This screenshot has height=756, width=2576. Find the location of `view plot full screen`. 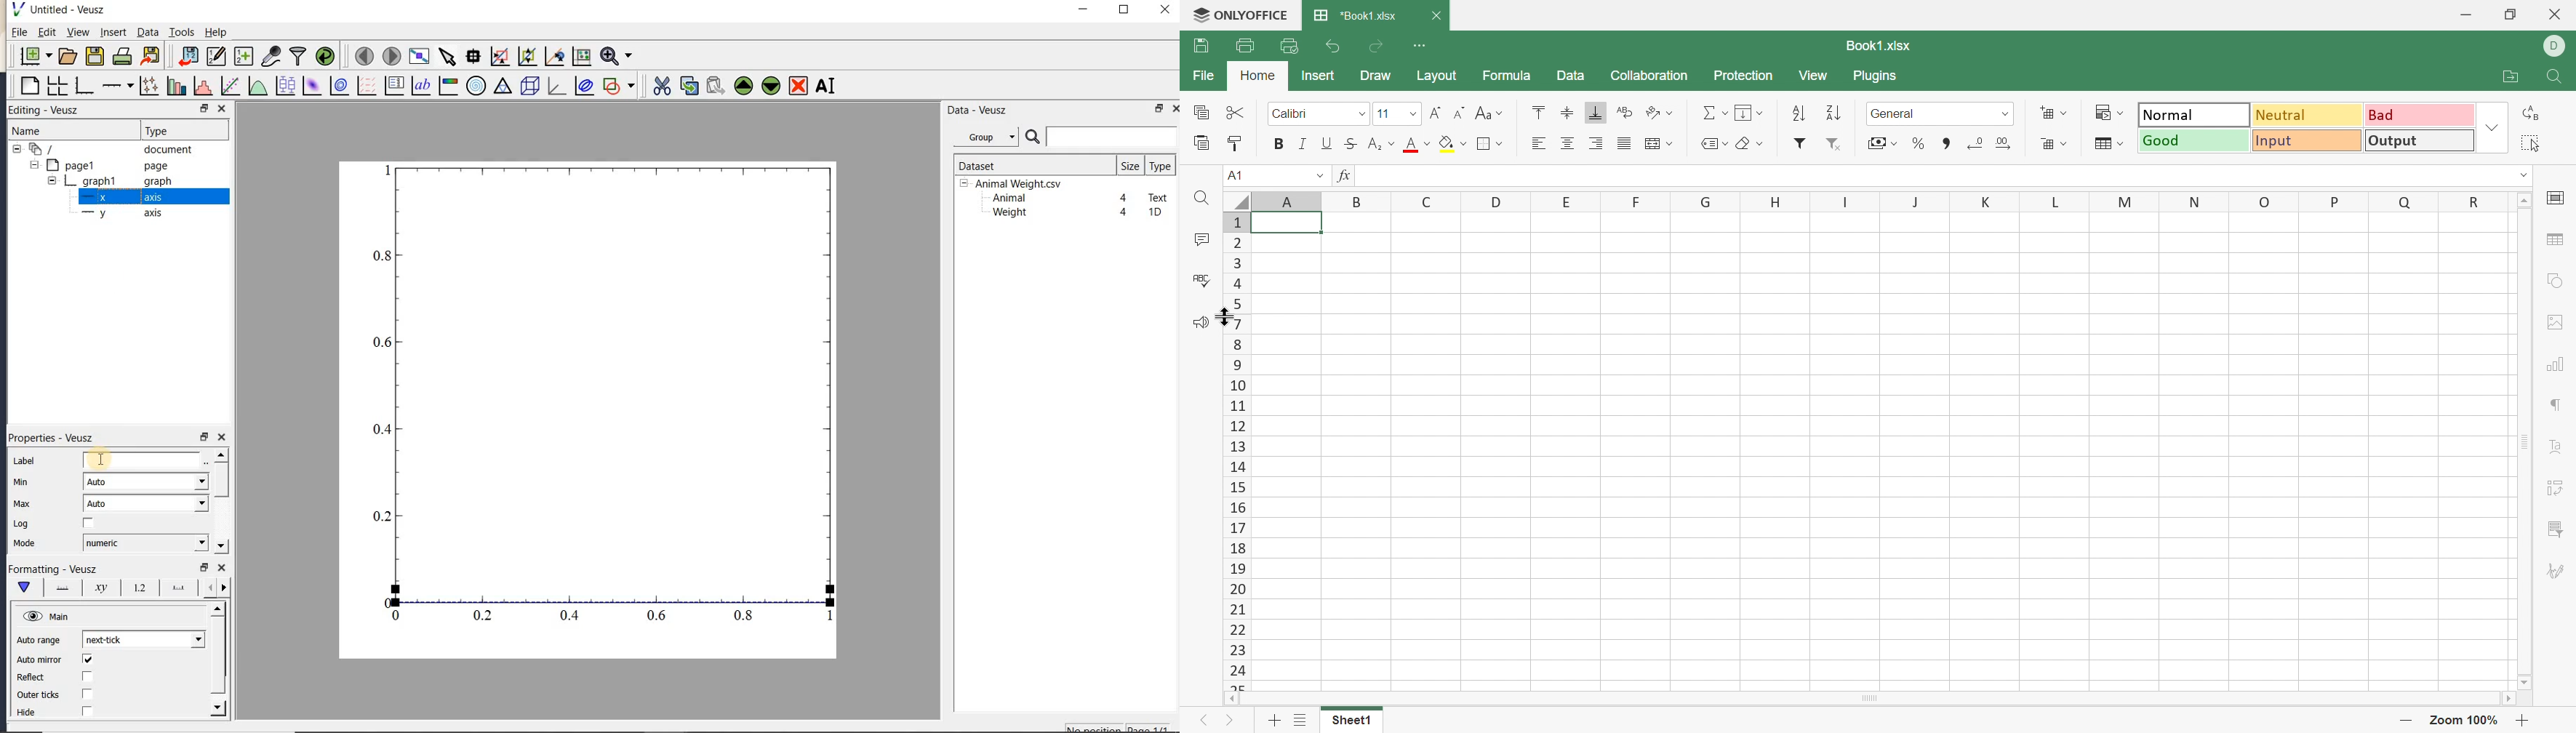

view plot full screen is located at coordinates (419, 57).